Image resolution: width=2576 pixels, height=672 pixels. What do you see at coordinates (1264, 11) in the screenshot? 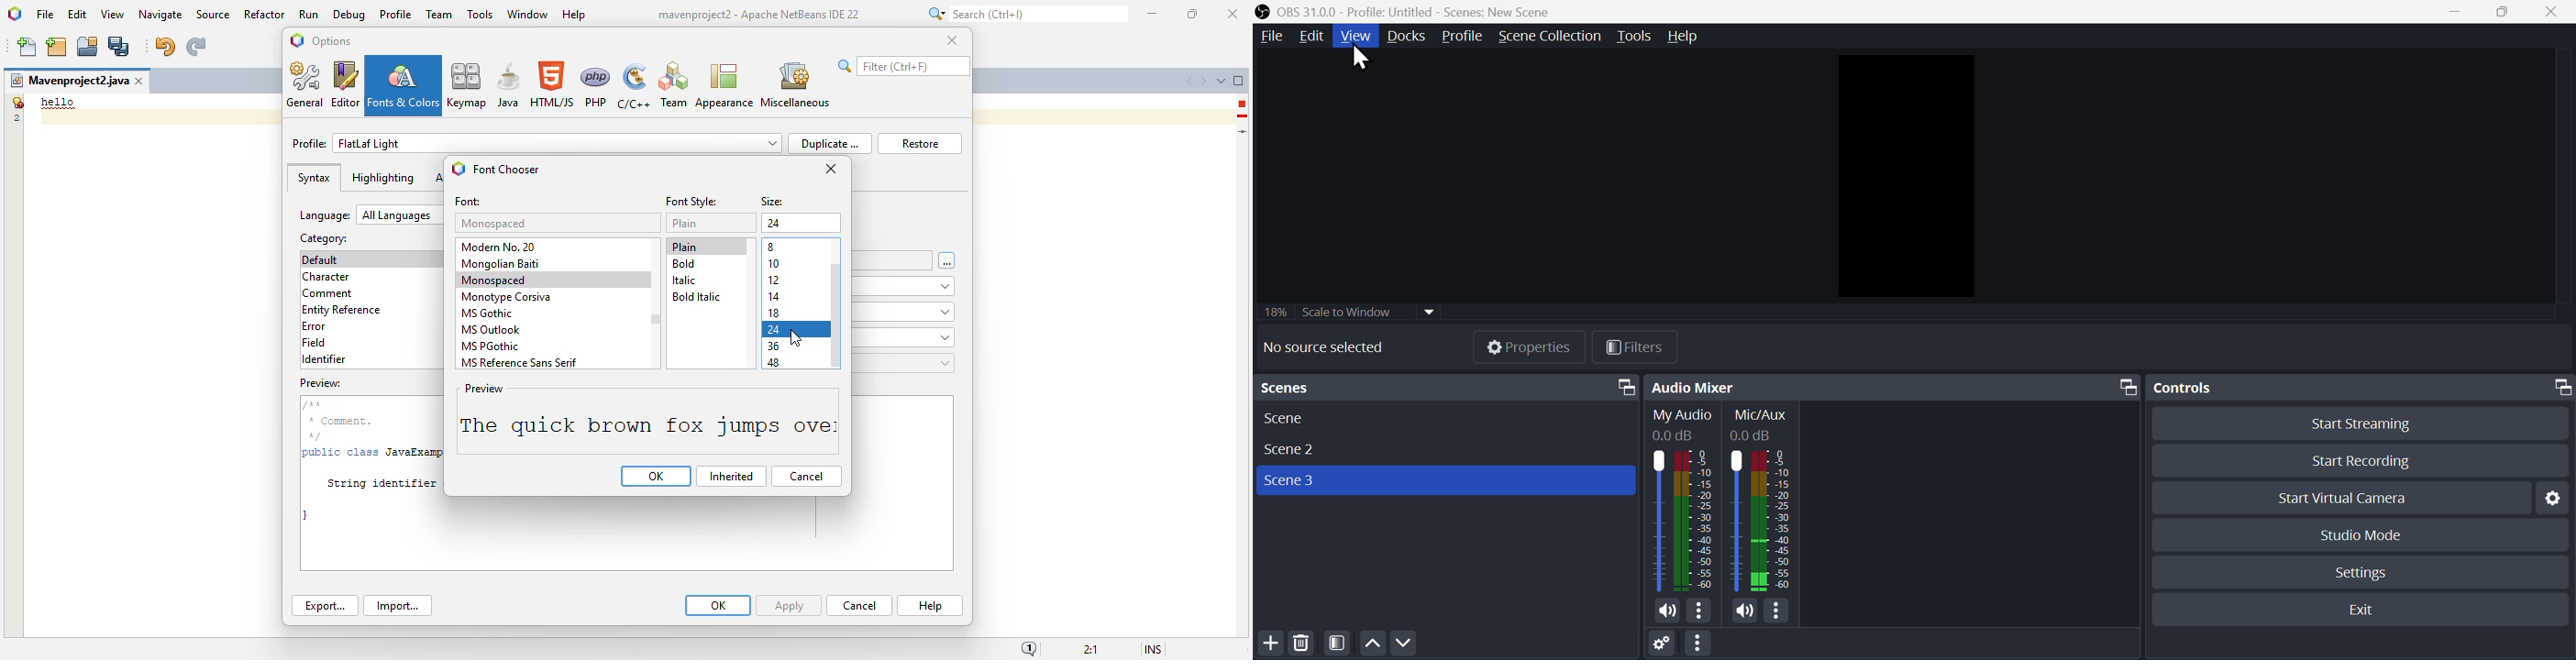
I see `OBS Desktop icon` at bounding box center [1264, 11].